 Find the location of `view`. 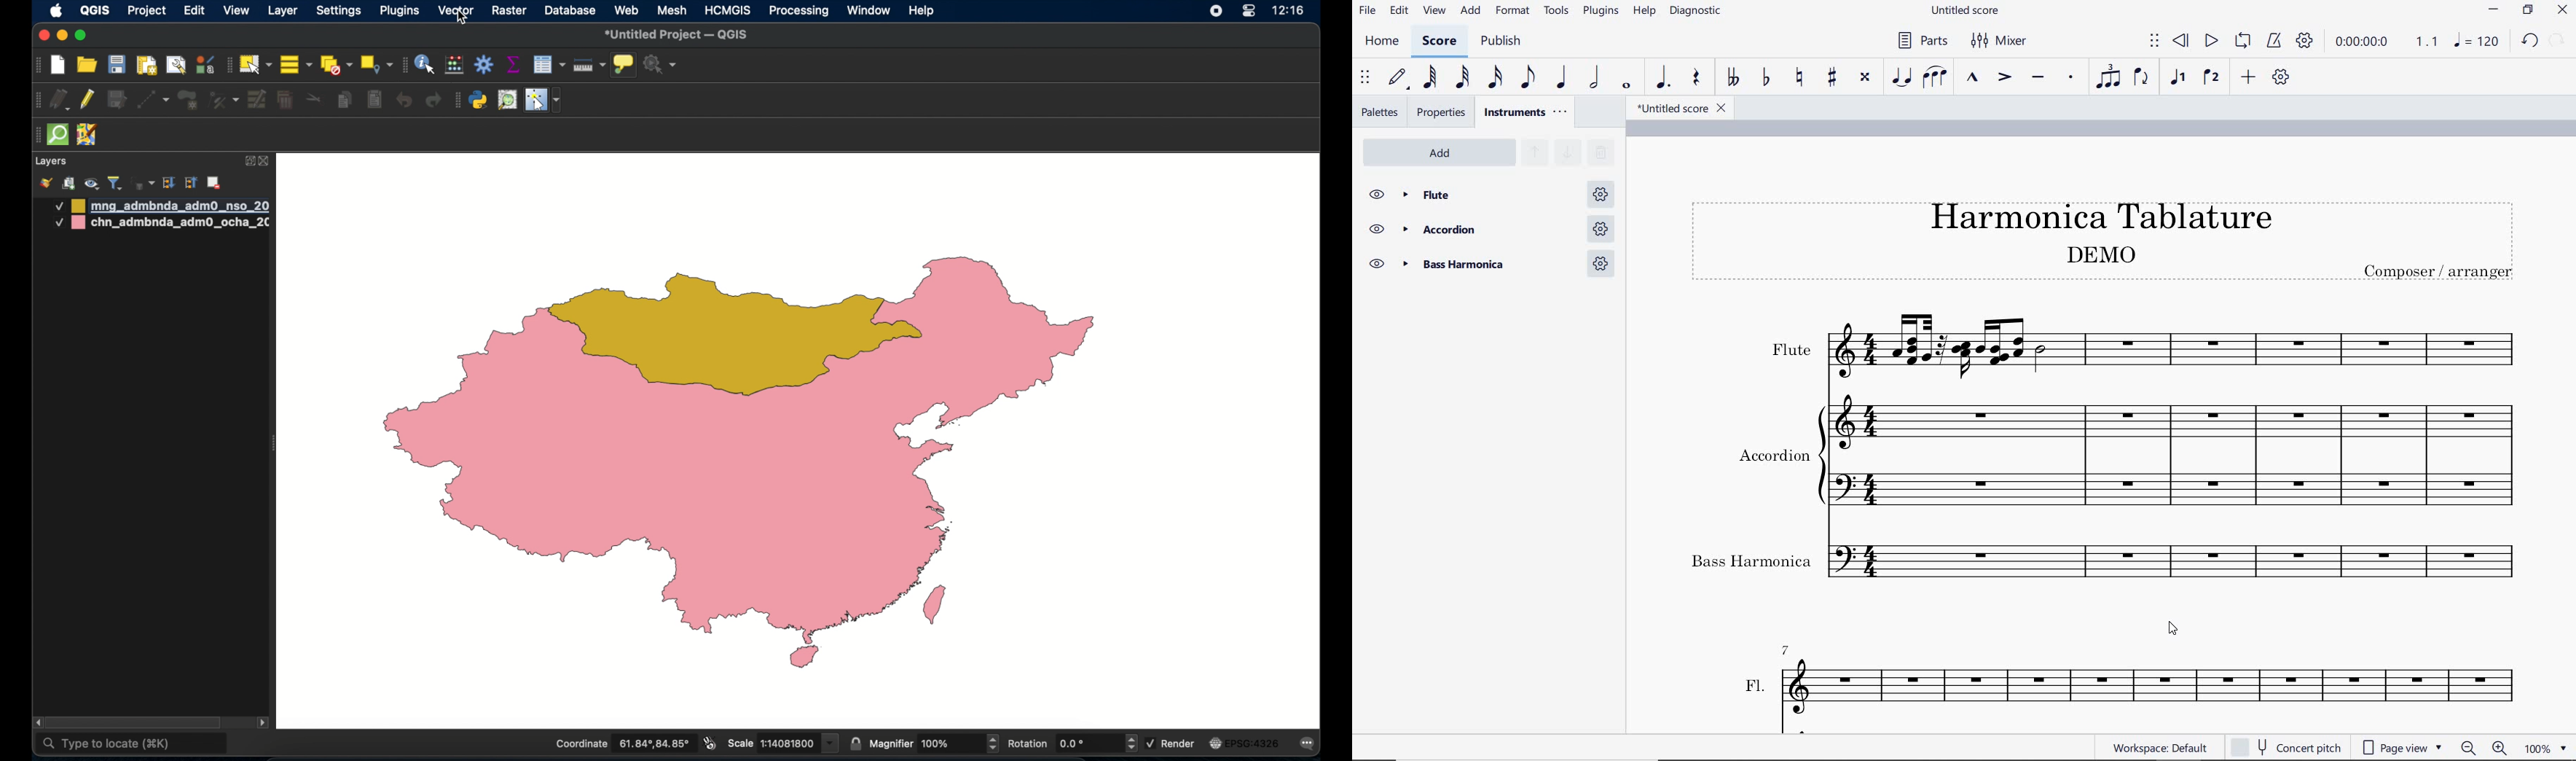

view is located at coordinates (237, 12).